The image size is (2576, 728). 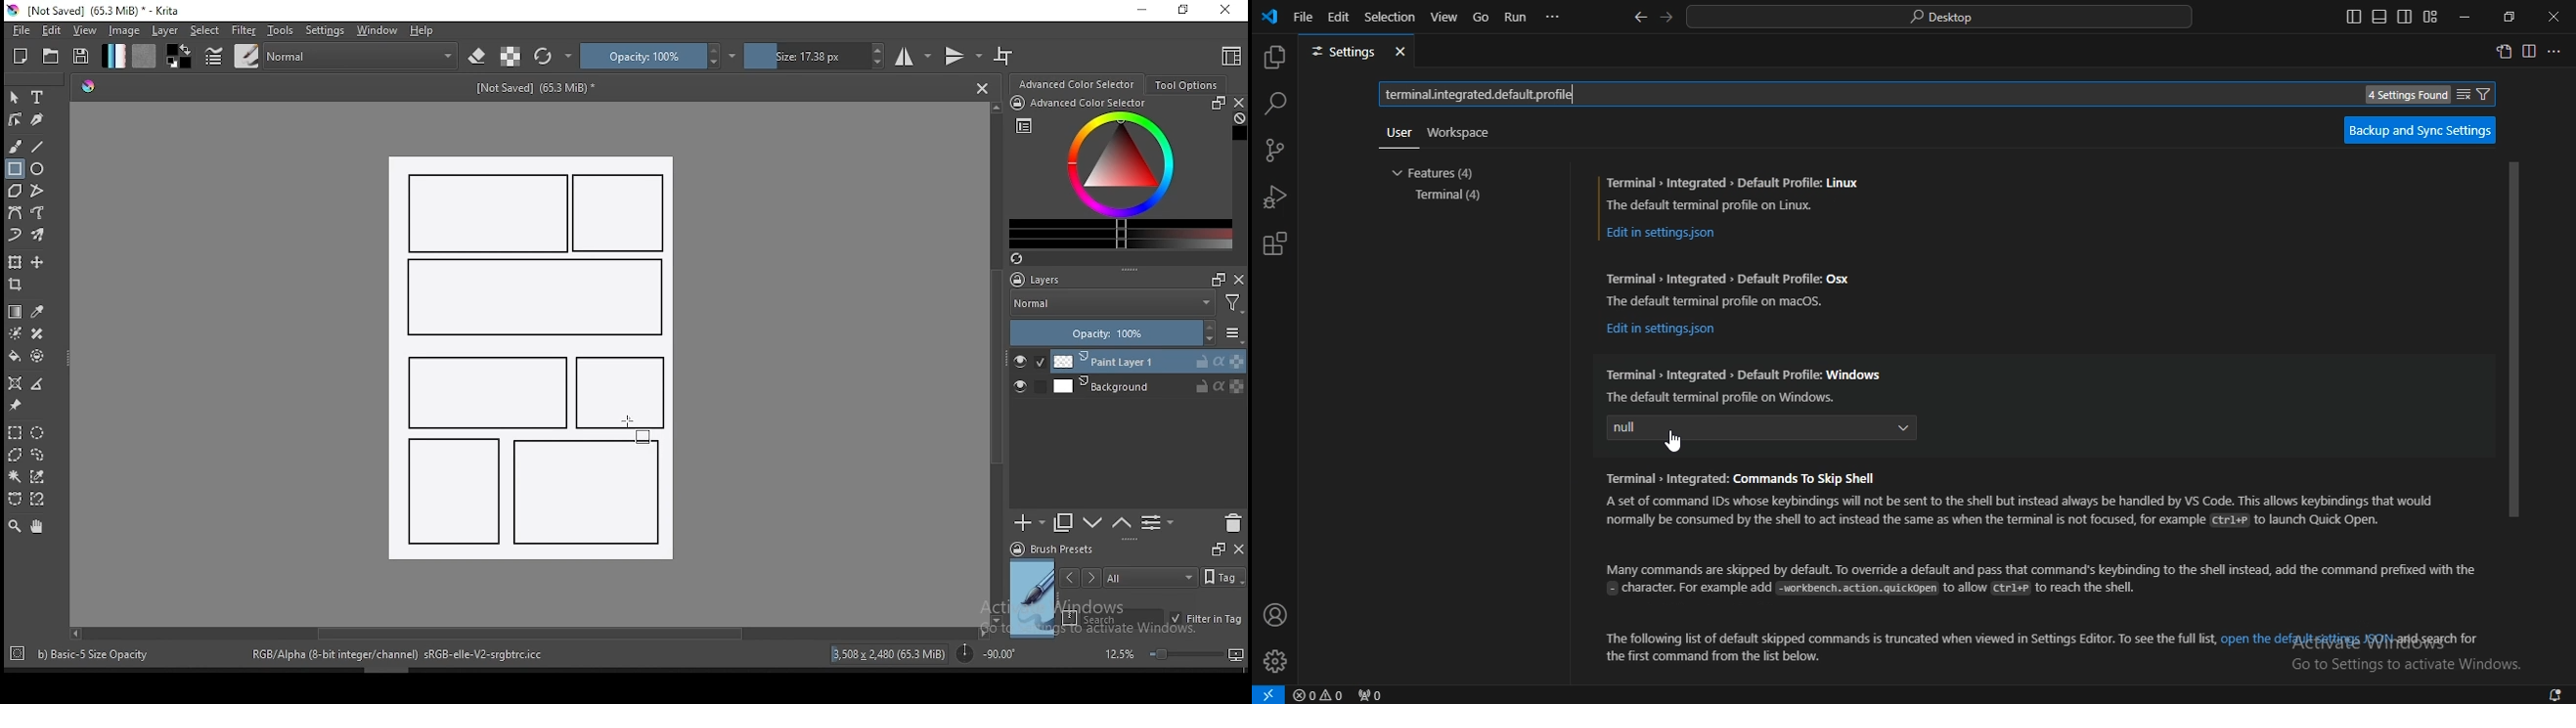 I want to click on restore, so click(x=1187, y=11).